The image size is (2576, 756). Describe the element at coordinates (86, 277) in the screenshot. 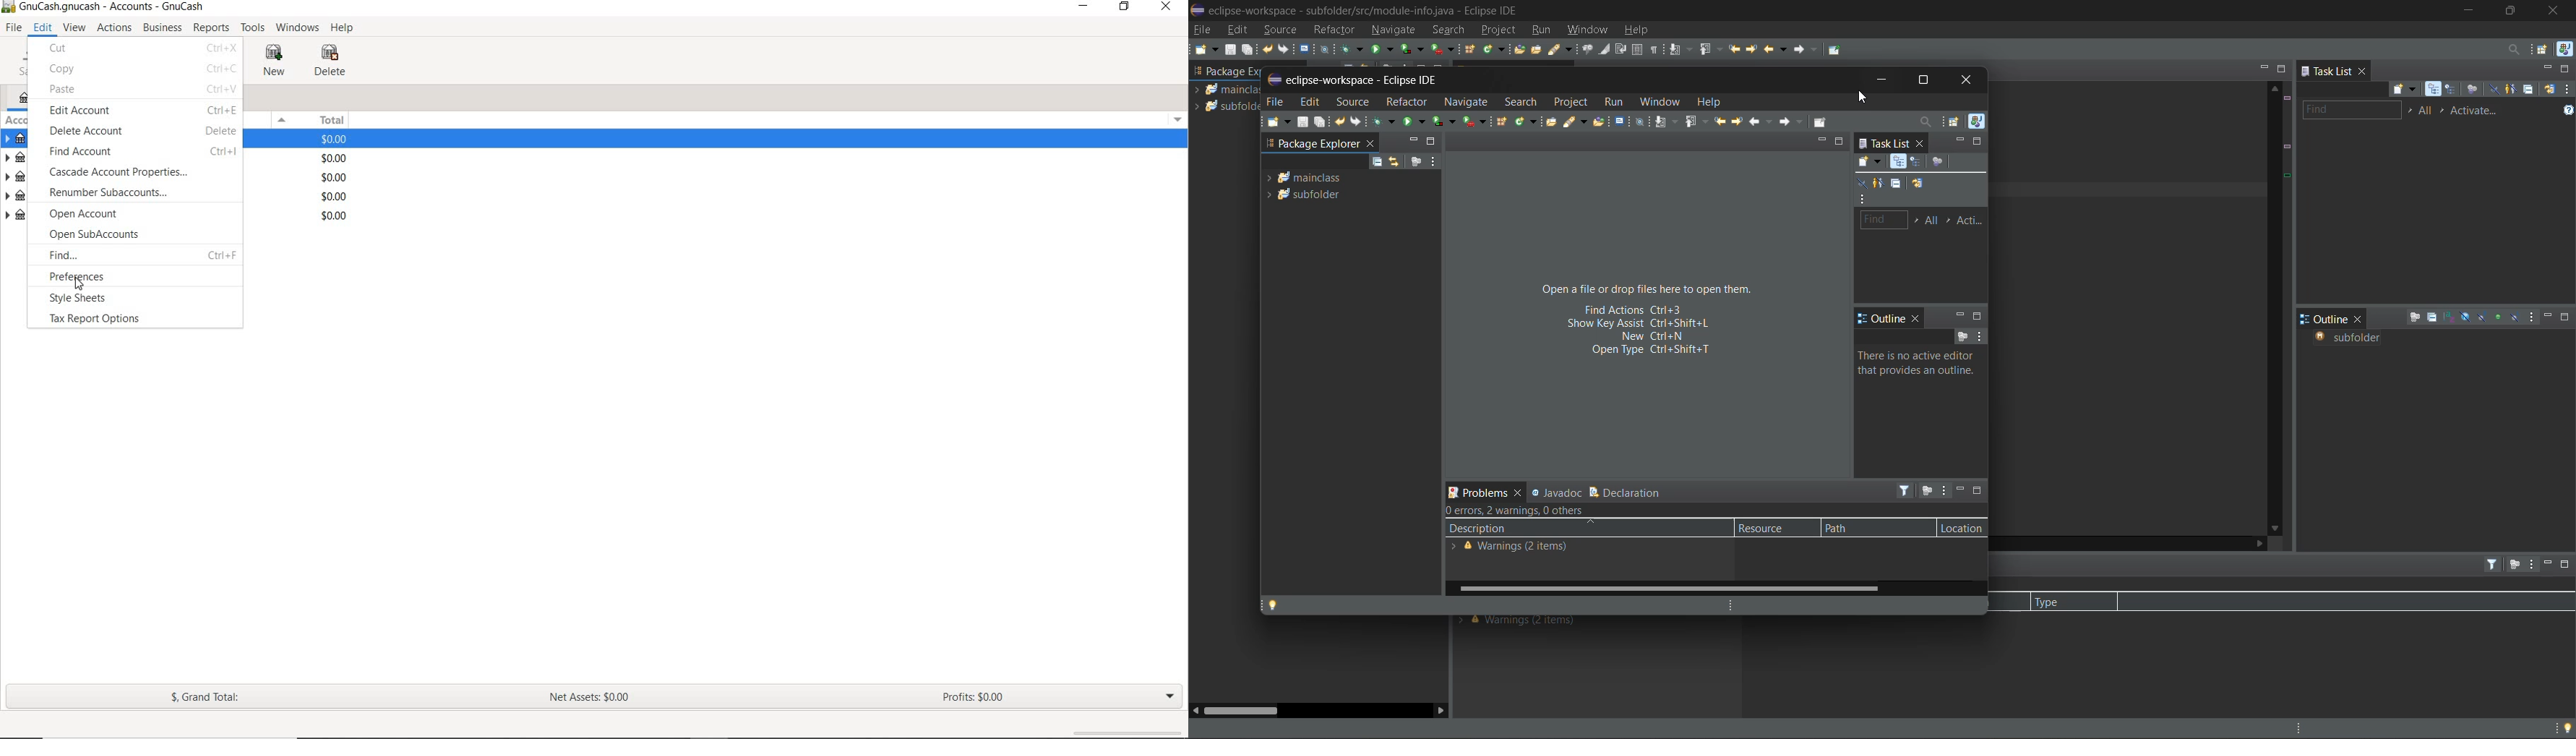

I see `PREFERENCES` at that location.